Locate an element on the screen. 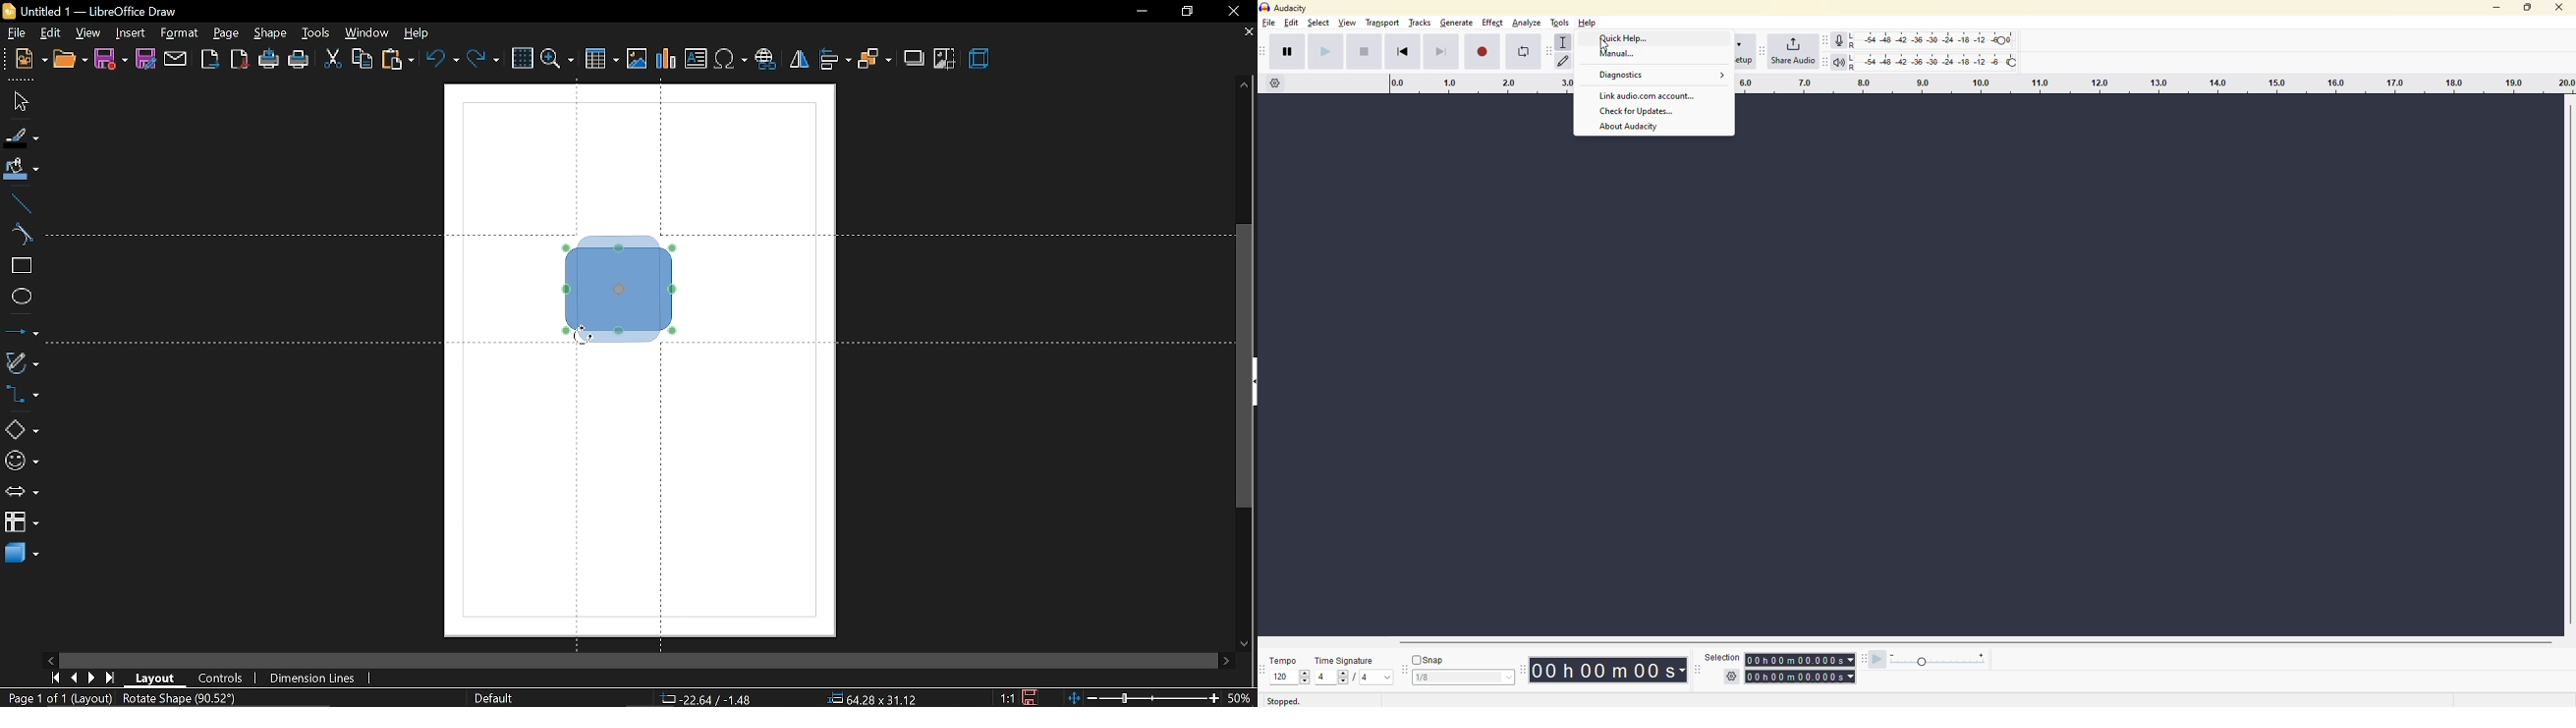 The image size is (2576, 728). format is located at coordinates (181, 34).